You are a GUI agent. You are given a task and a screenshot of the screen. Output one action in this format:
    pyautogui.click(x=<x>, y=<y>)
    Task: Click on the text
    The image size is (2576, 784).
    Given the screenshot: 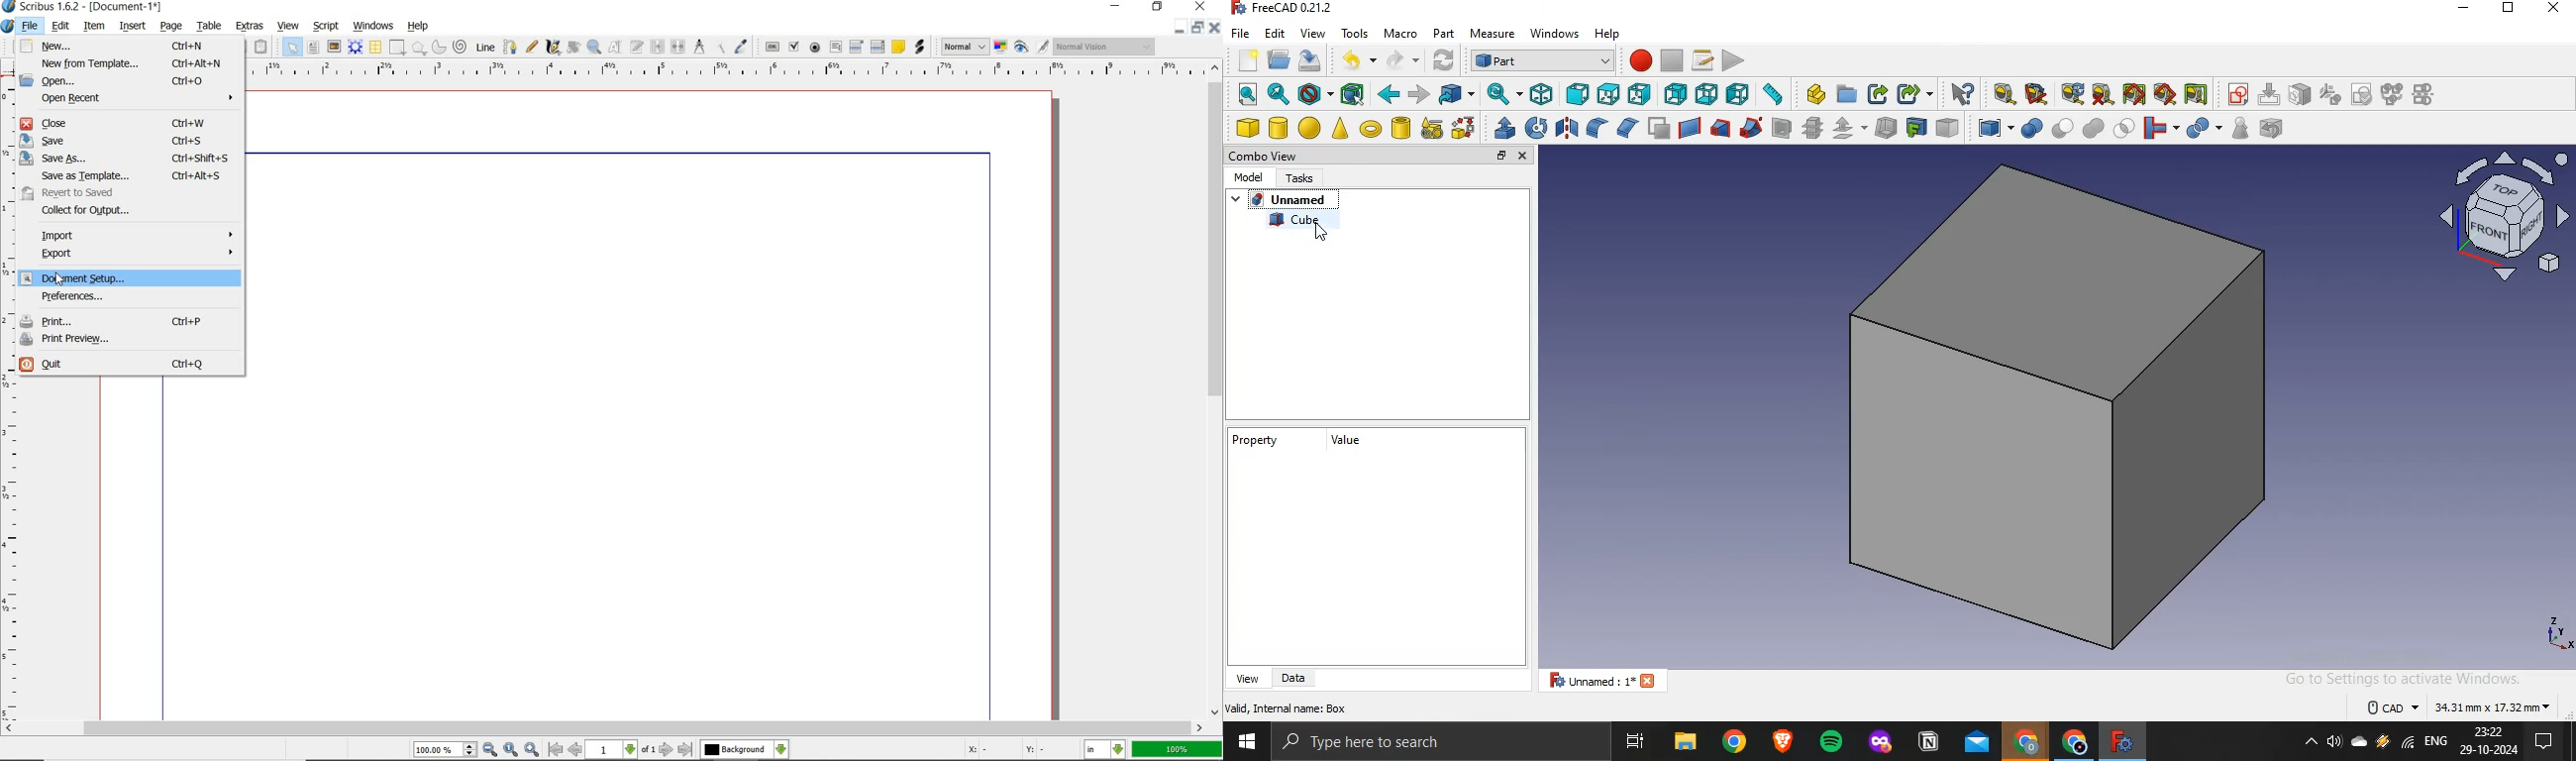 What is the action you would take?
    pyautogui.click(x=2460, y=705)
    